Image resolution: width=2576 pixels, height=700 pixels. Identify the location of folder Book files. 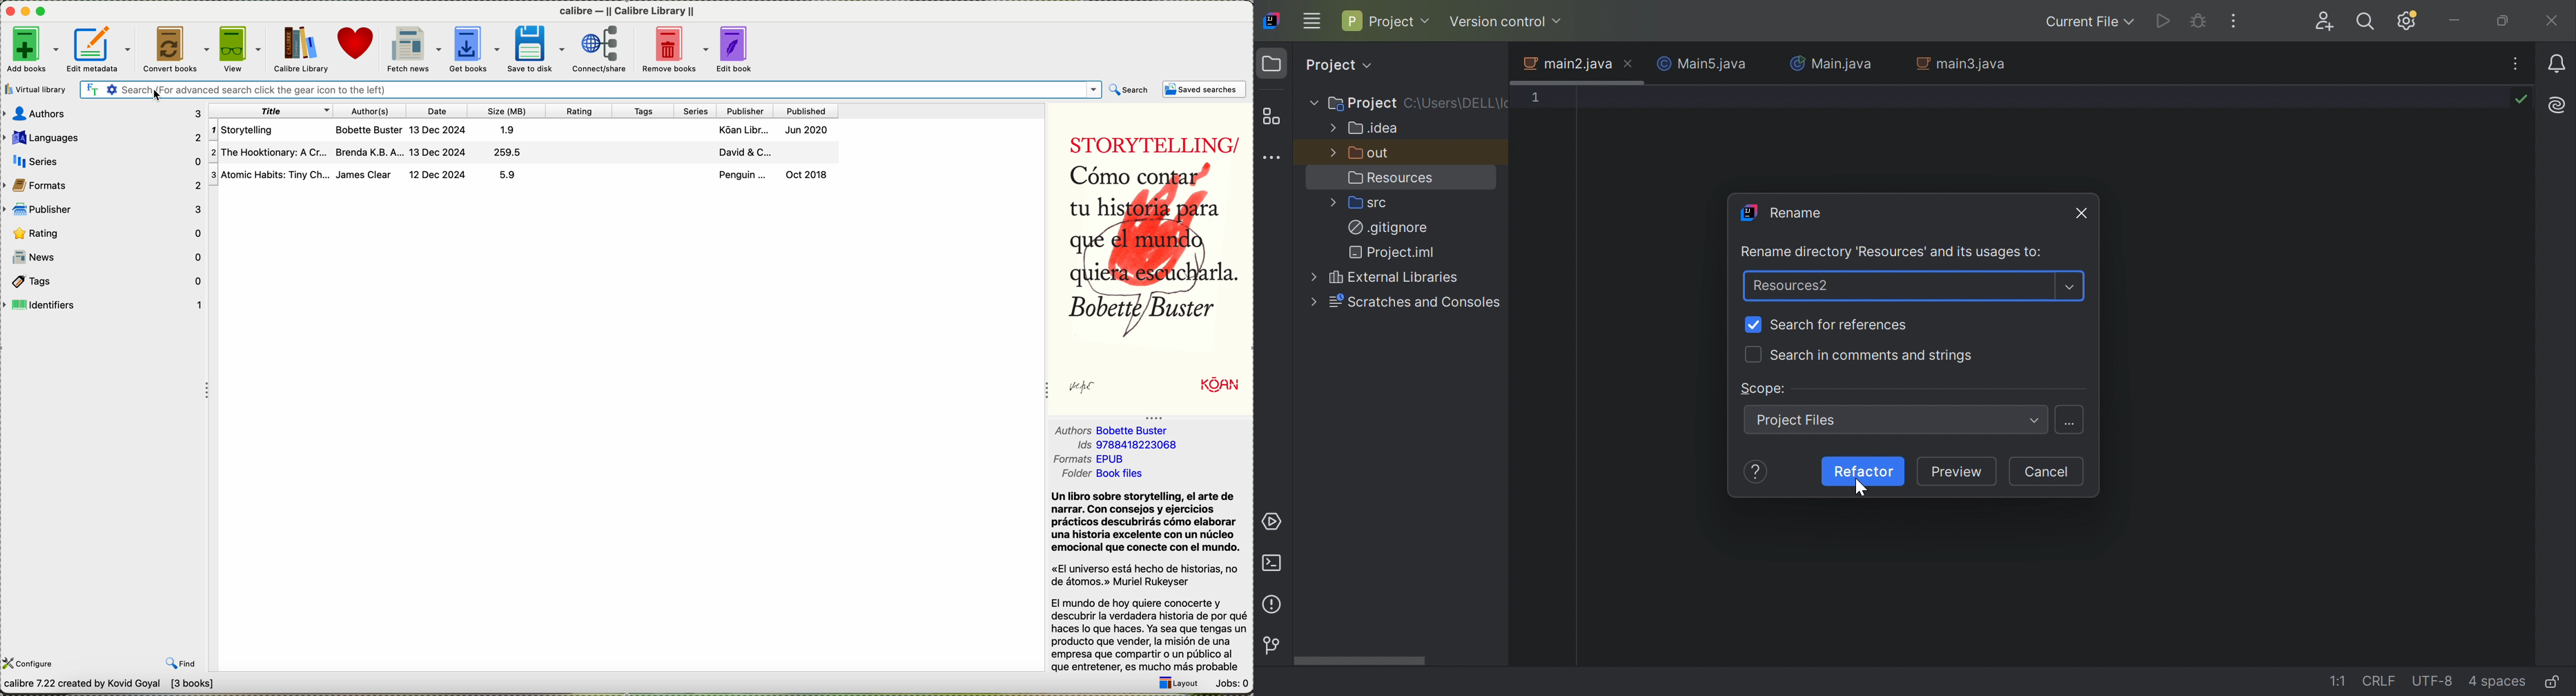
(1074, 475).